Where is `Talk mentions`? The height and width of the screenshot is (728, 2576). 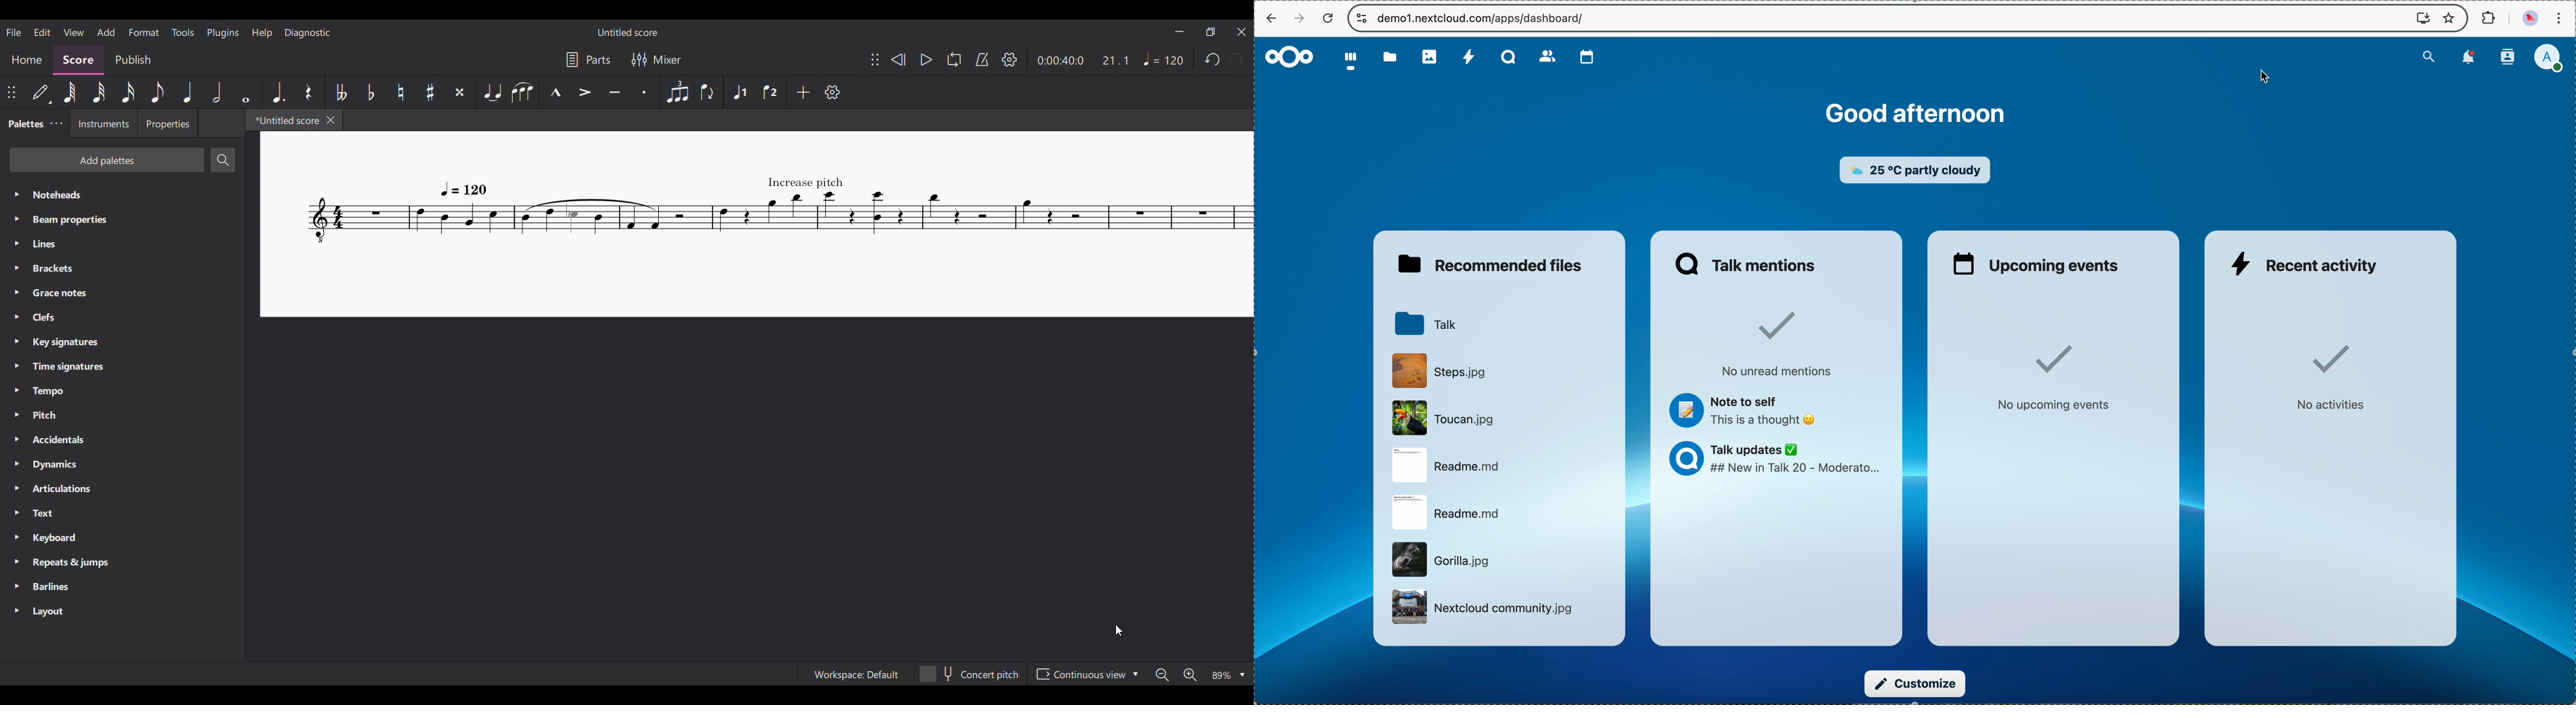 Talk mentions is located at coordinates (1744, 263).